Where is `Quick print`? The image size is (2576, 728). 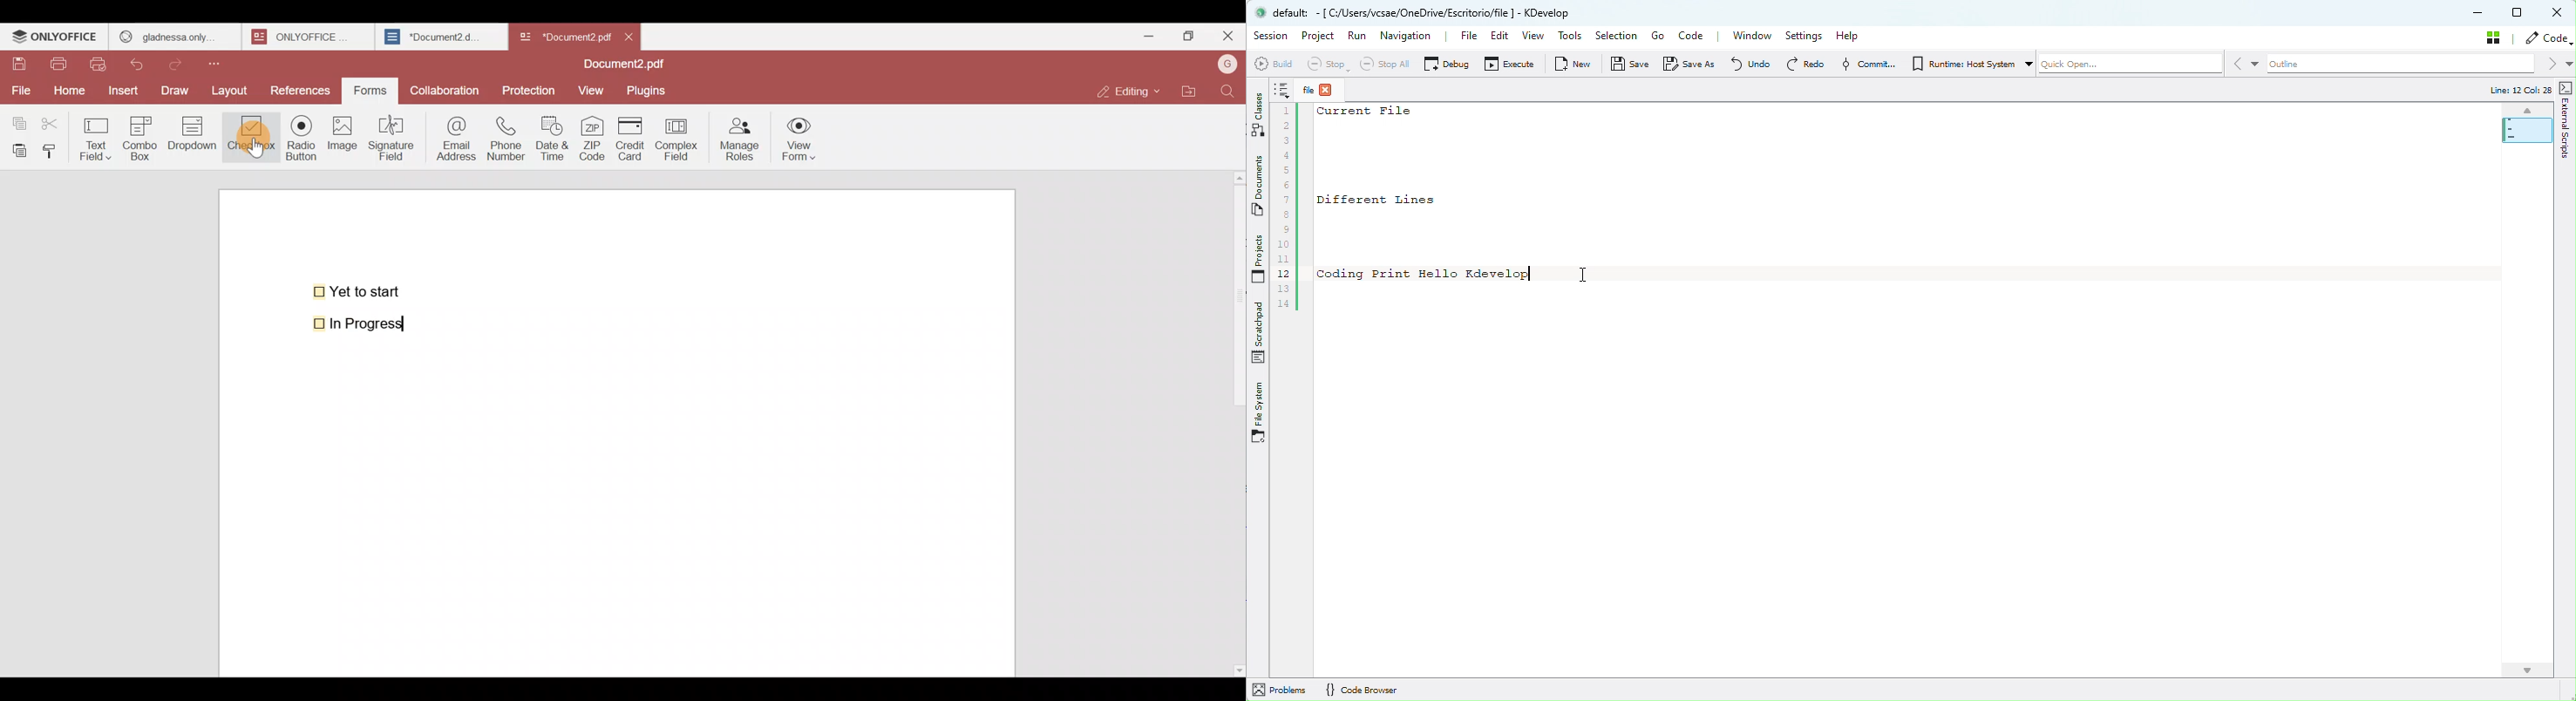 Quick print is located at coordinates (102, 64).